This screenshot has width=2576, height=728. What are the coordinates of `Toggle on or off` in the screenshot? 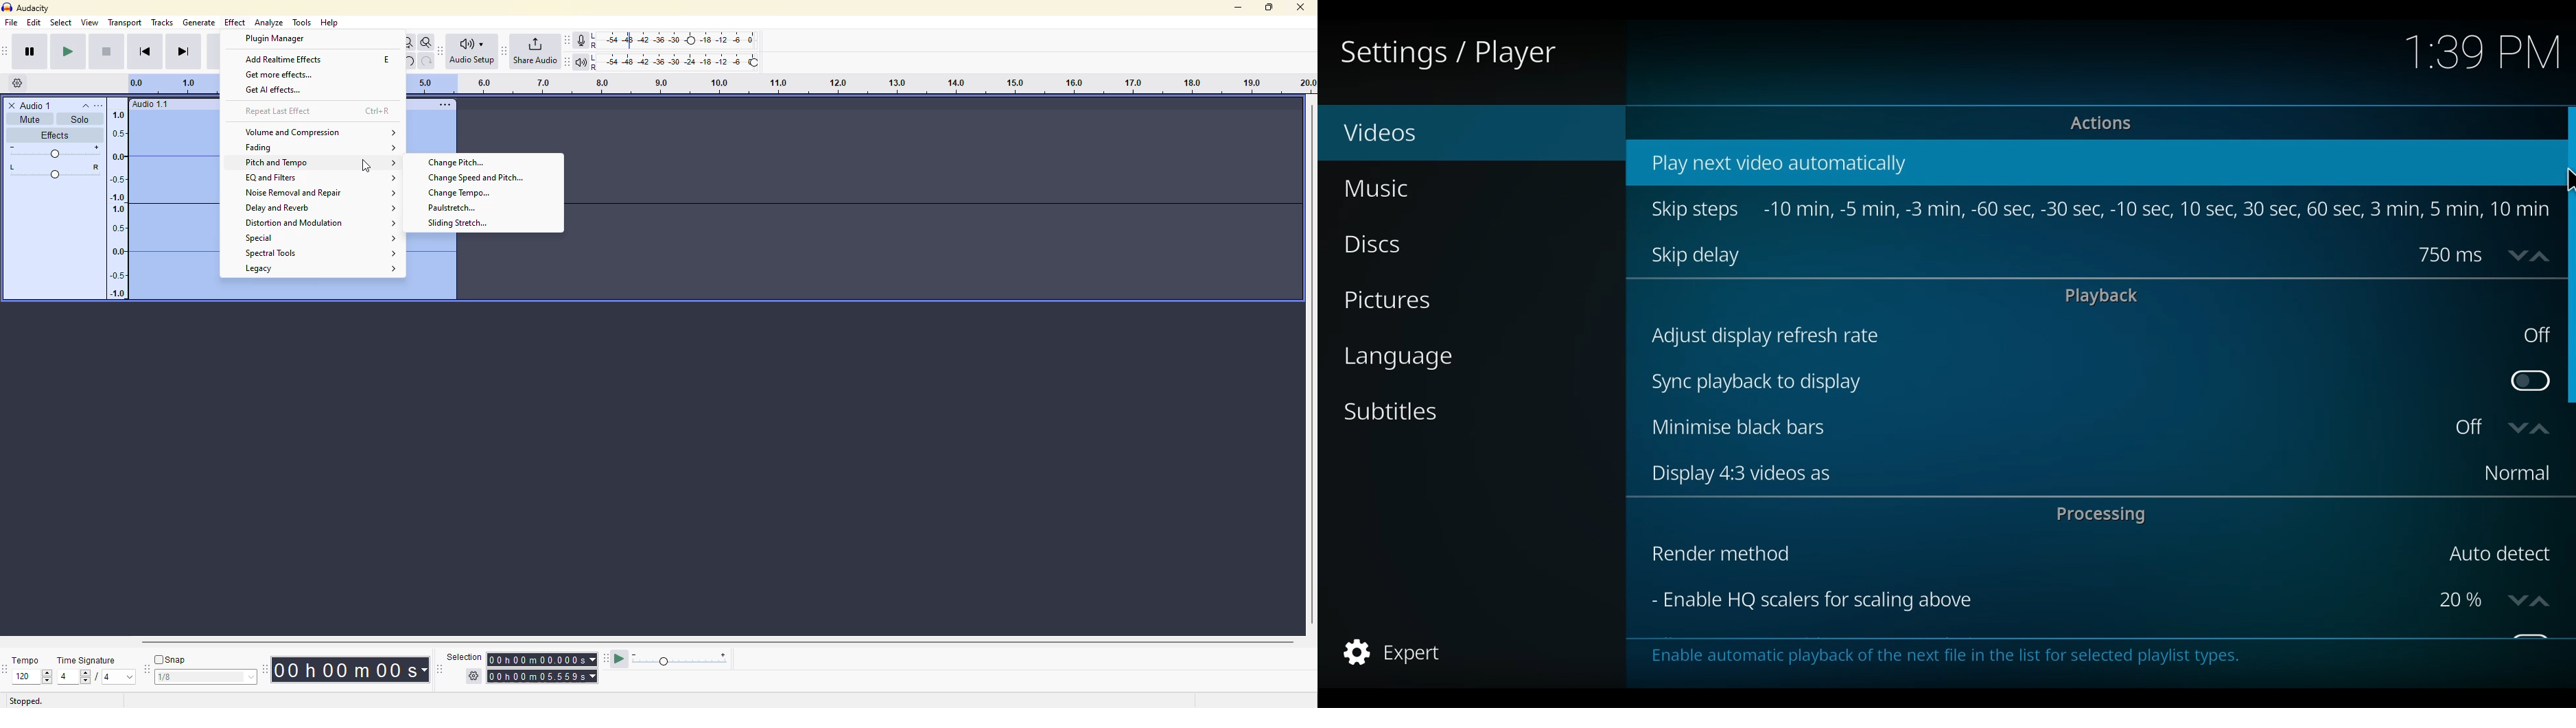 It's located at (2481, 428).